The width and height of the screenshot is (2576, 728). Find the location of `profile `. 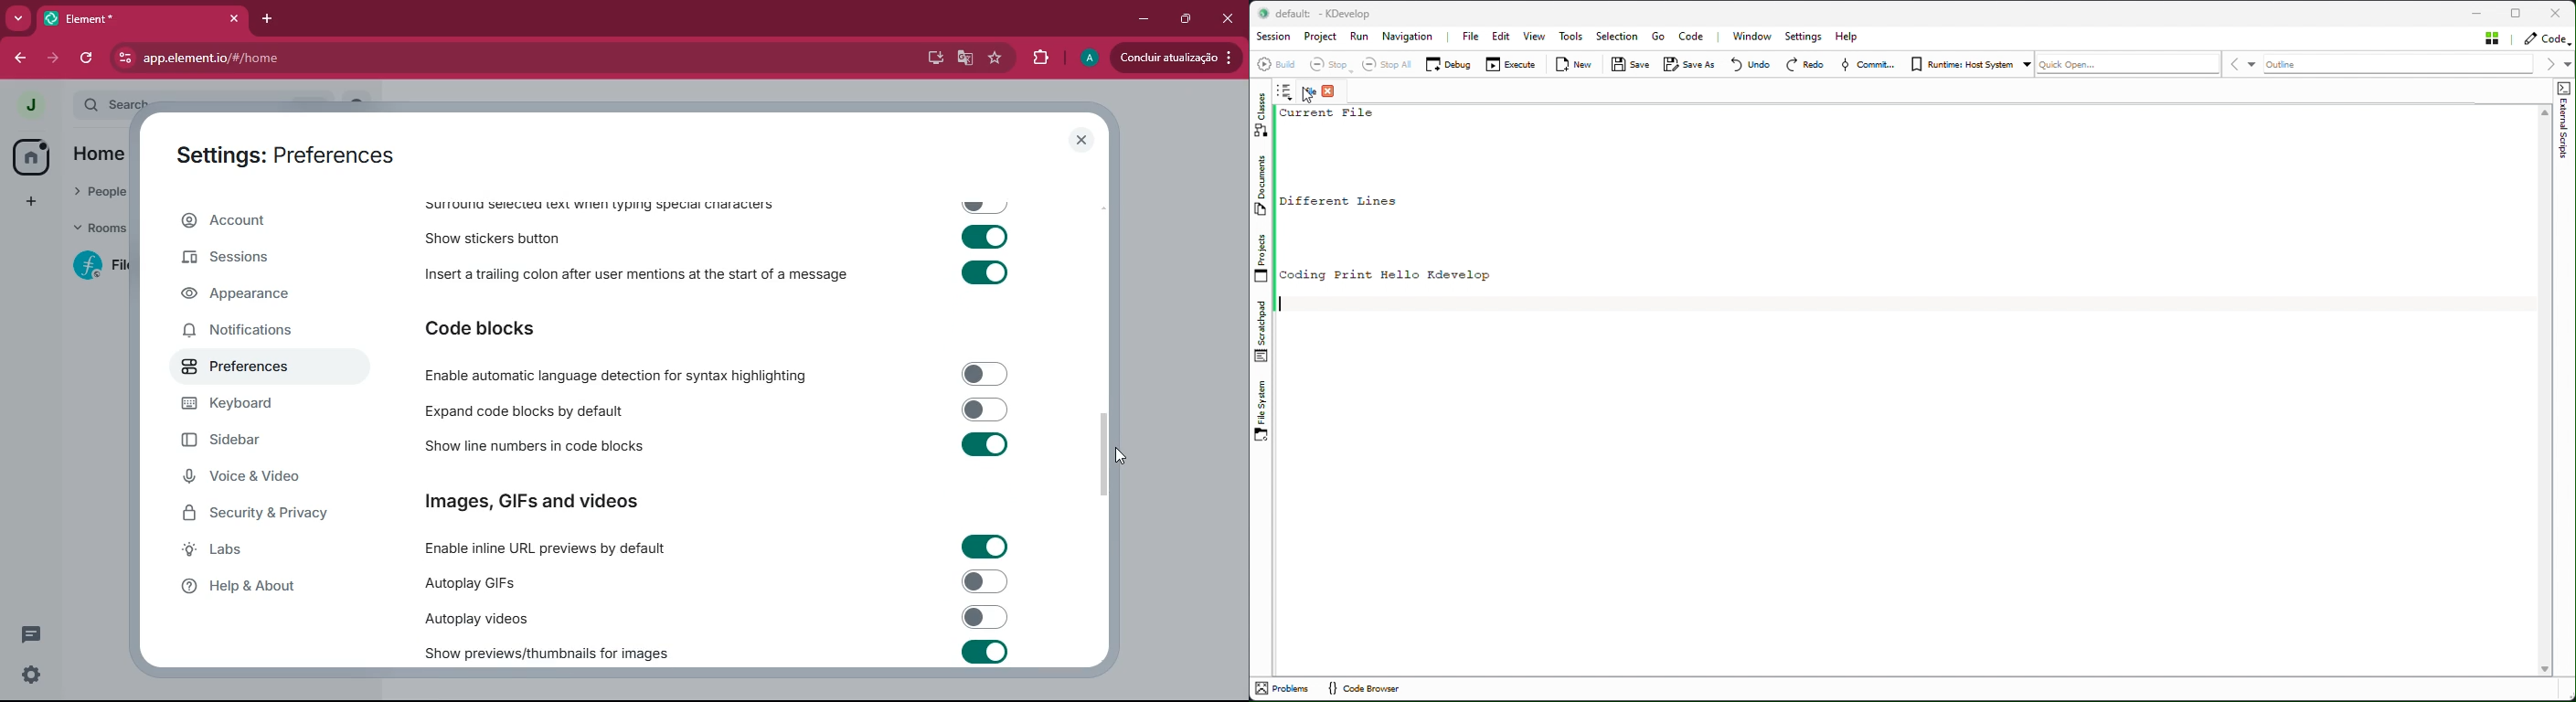

profile  is located at coordinates (1084, 58).